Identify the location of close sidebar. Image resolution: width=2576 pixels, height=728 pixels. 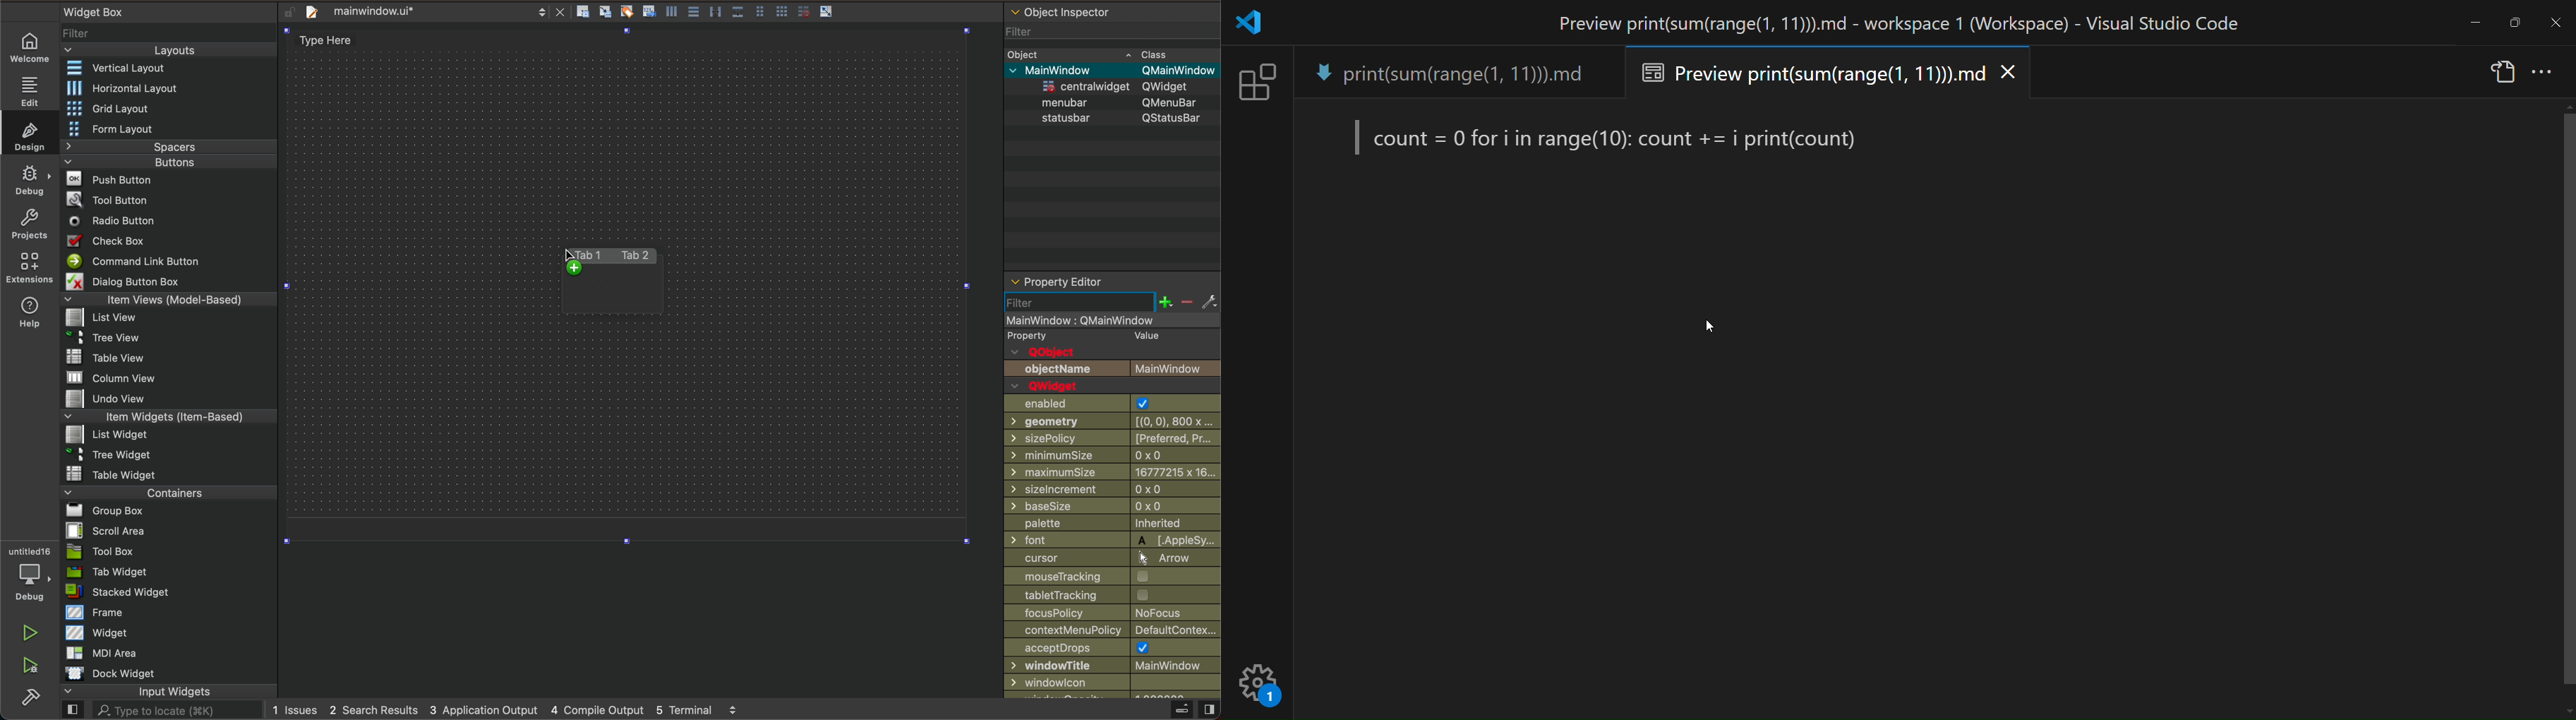
(1190, 710).